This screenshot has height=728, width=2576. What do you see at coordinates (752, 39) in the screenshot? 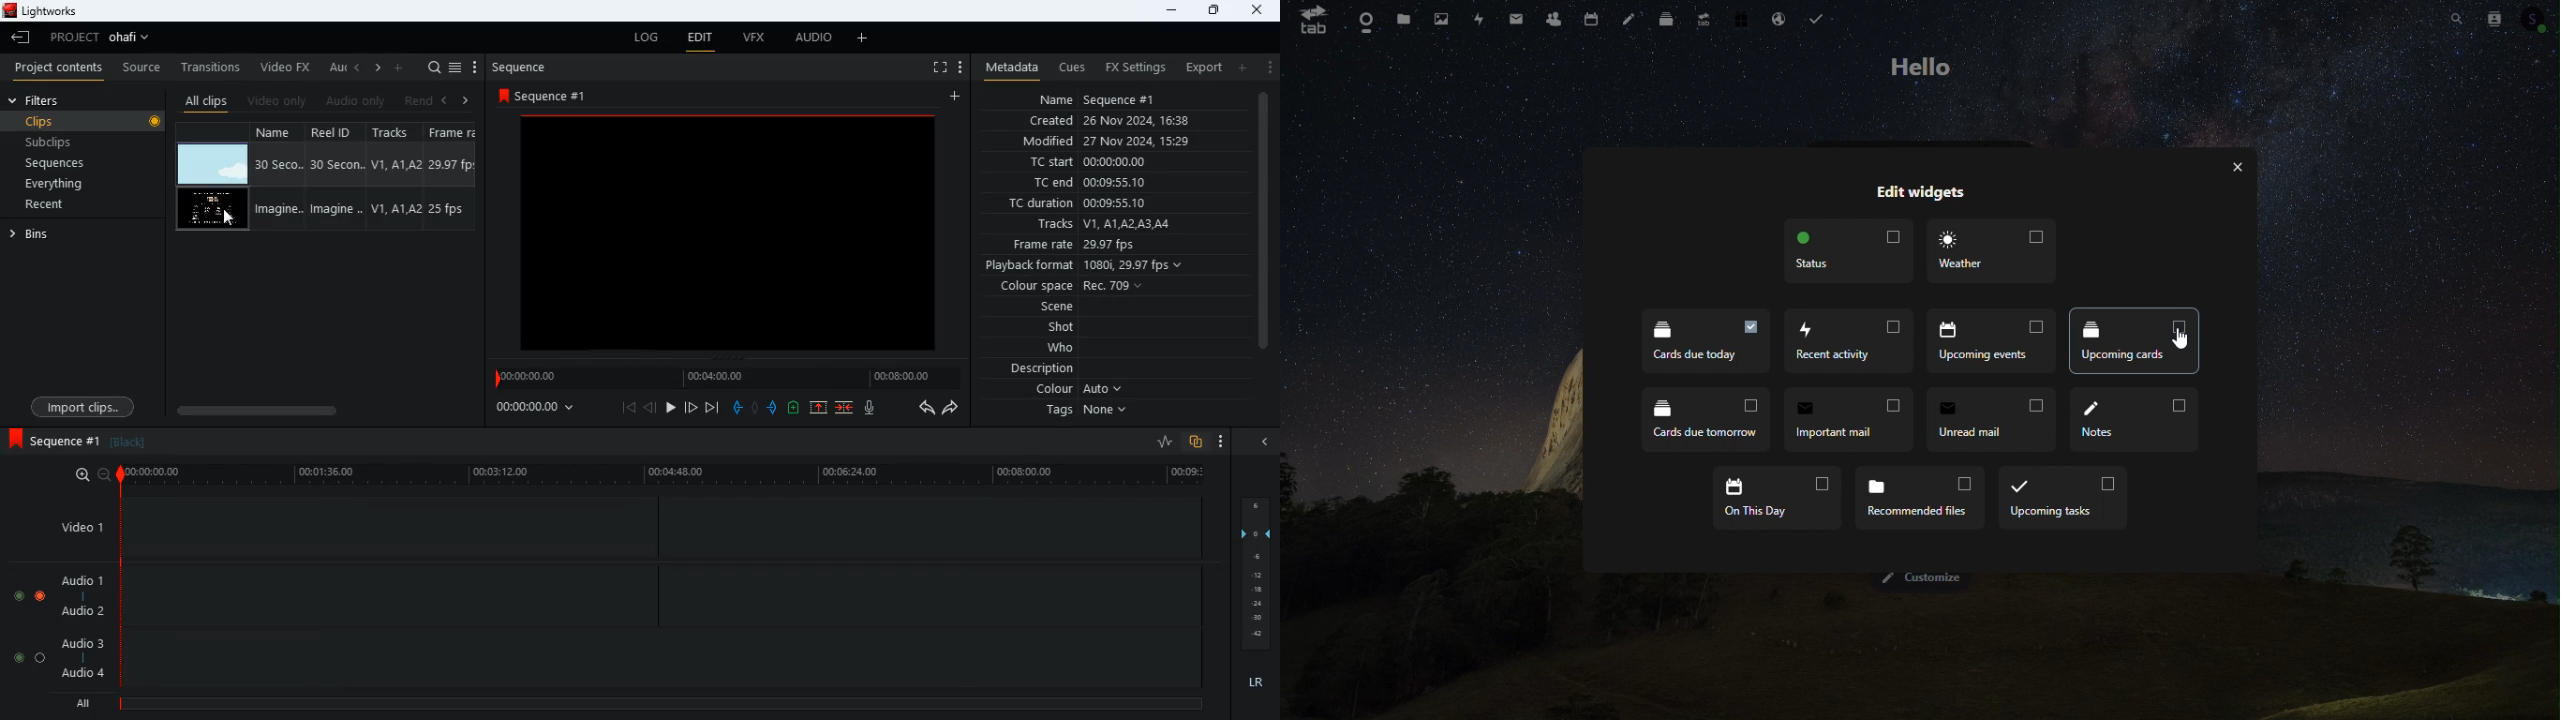
I see `vfx` at bounding box center [752, 39].